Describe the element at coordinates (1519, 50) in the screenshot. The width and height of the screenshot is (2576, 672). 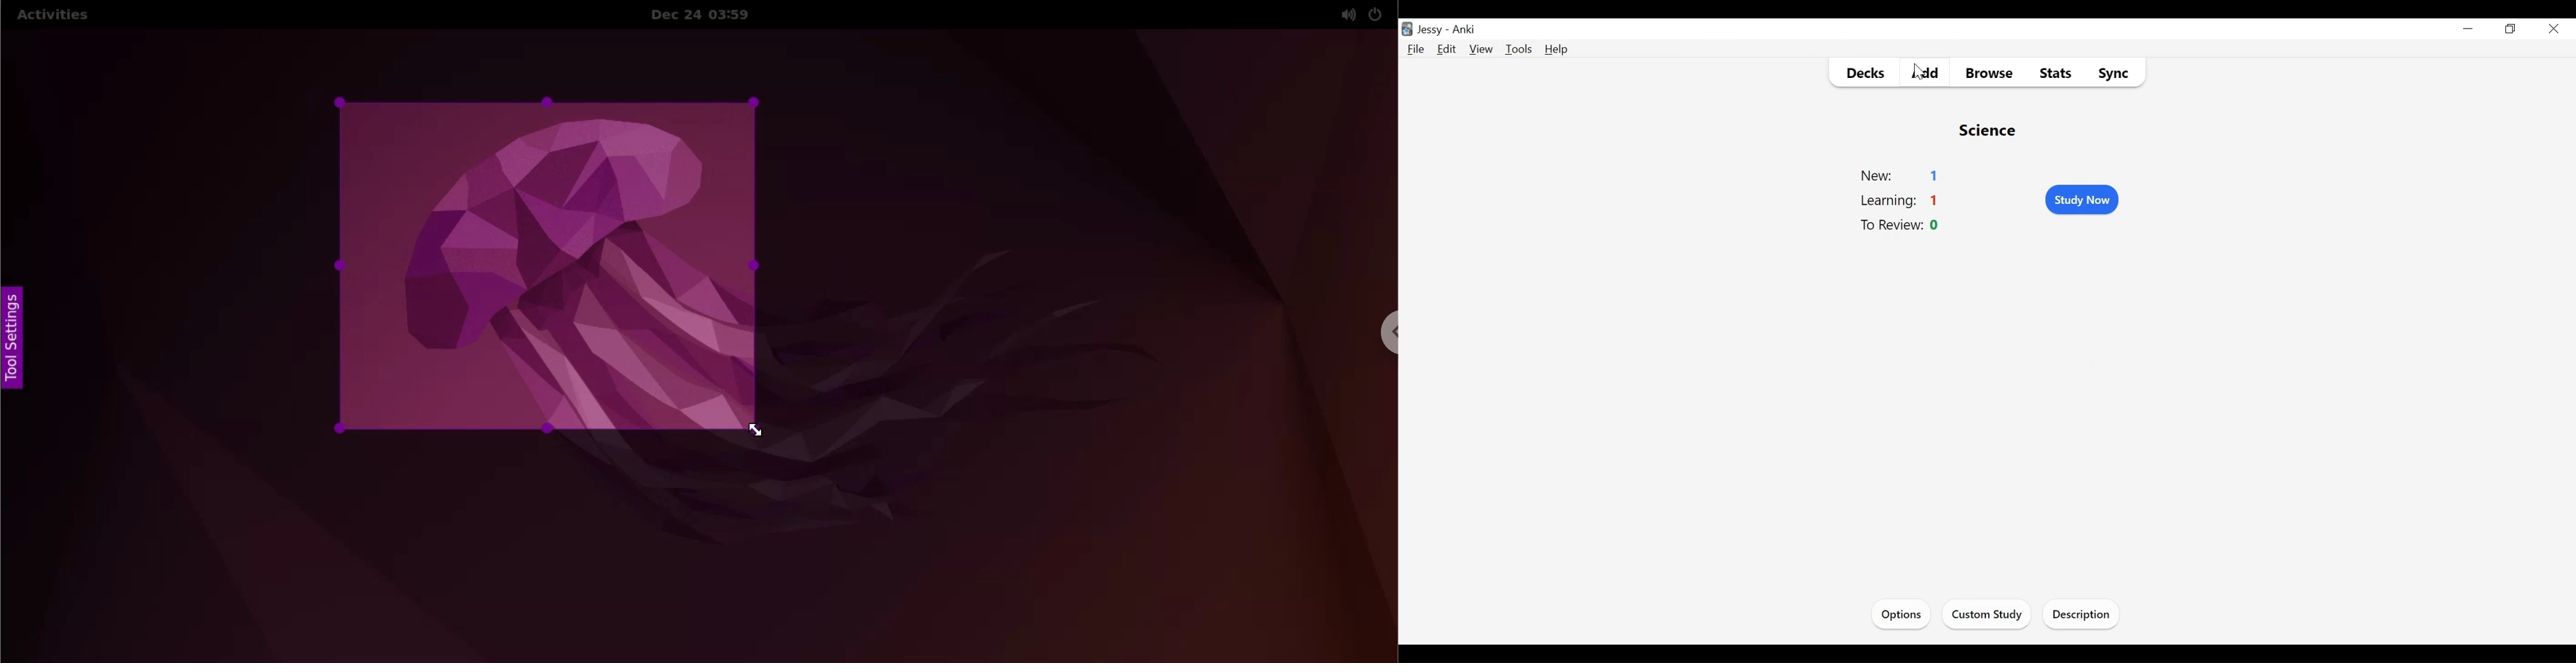
I see `Tools` at that location.